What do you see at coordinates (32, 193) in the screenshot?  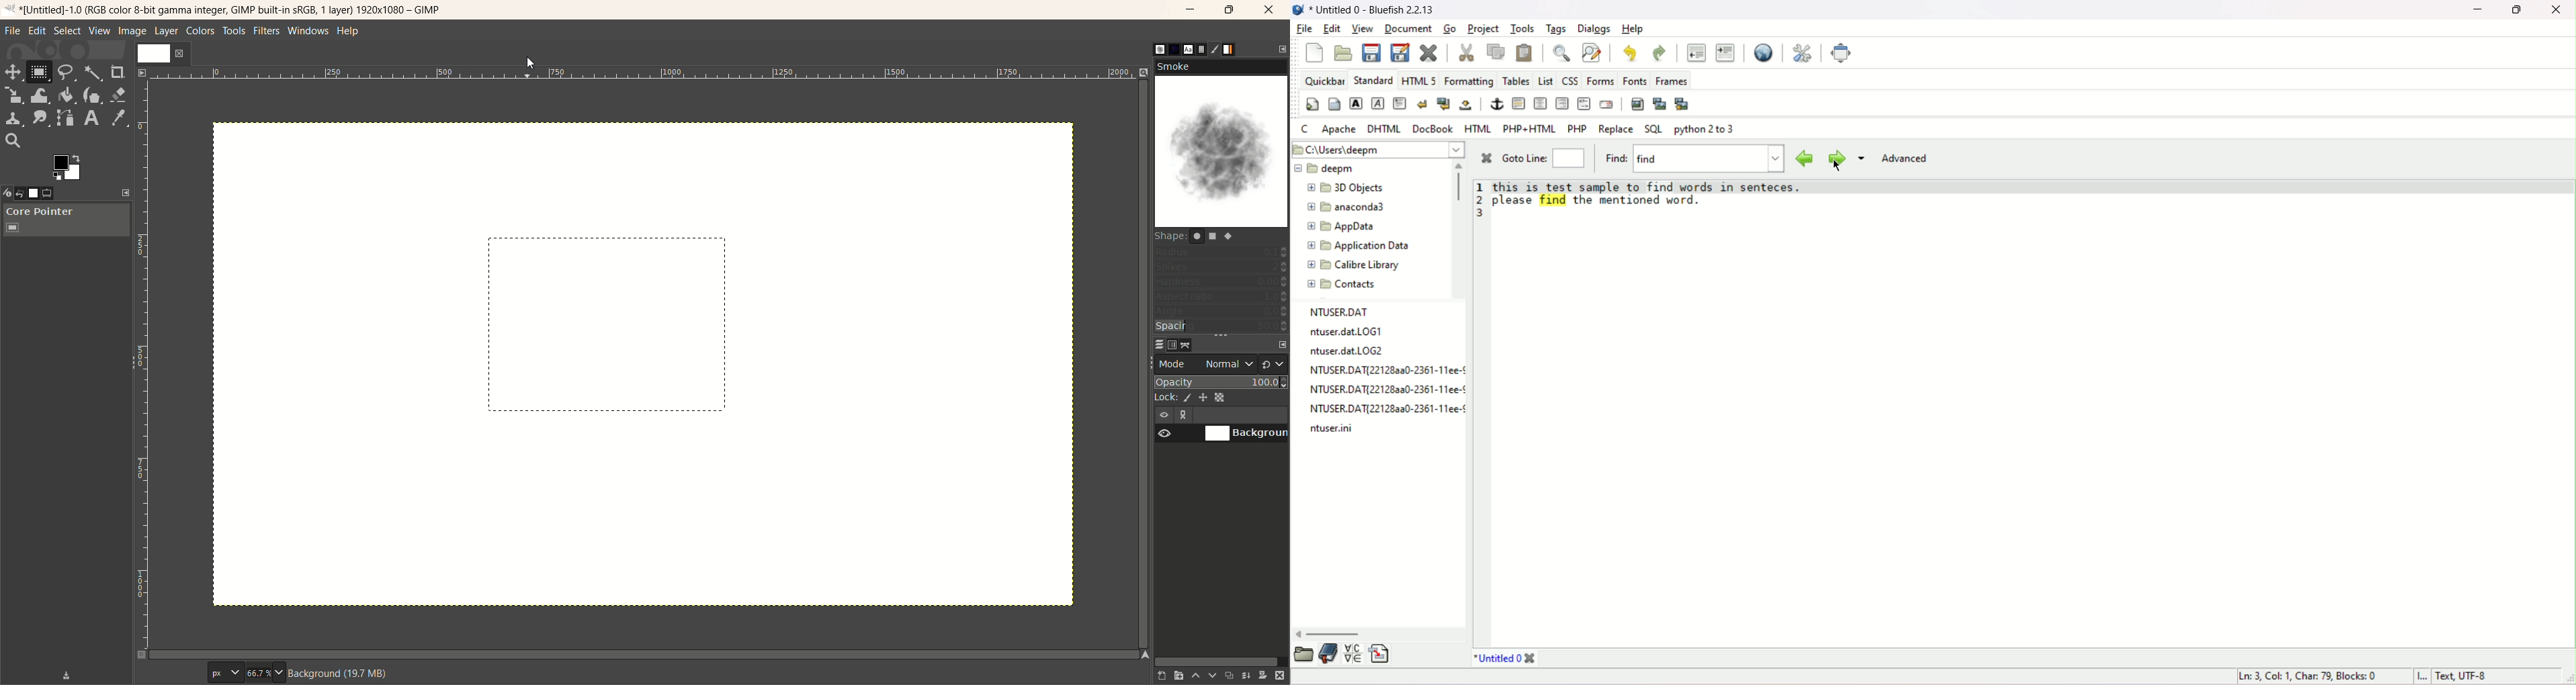 I see `images` at bounding box center [32, 193].